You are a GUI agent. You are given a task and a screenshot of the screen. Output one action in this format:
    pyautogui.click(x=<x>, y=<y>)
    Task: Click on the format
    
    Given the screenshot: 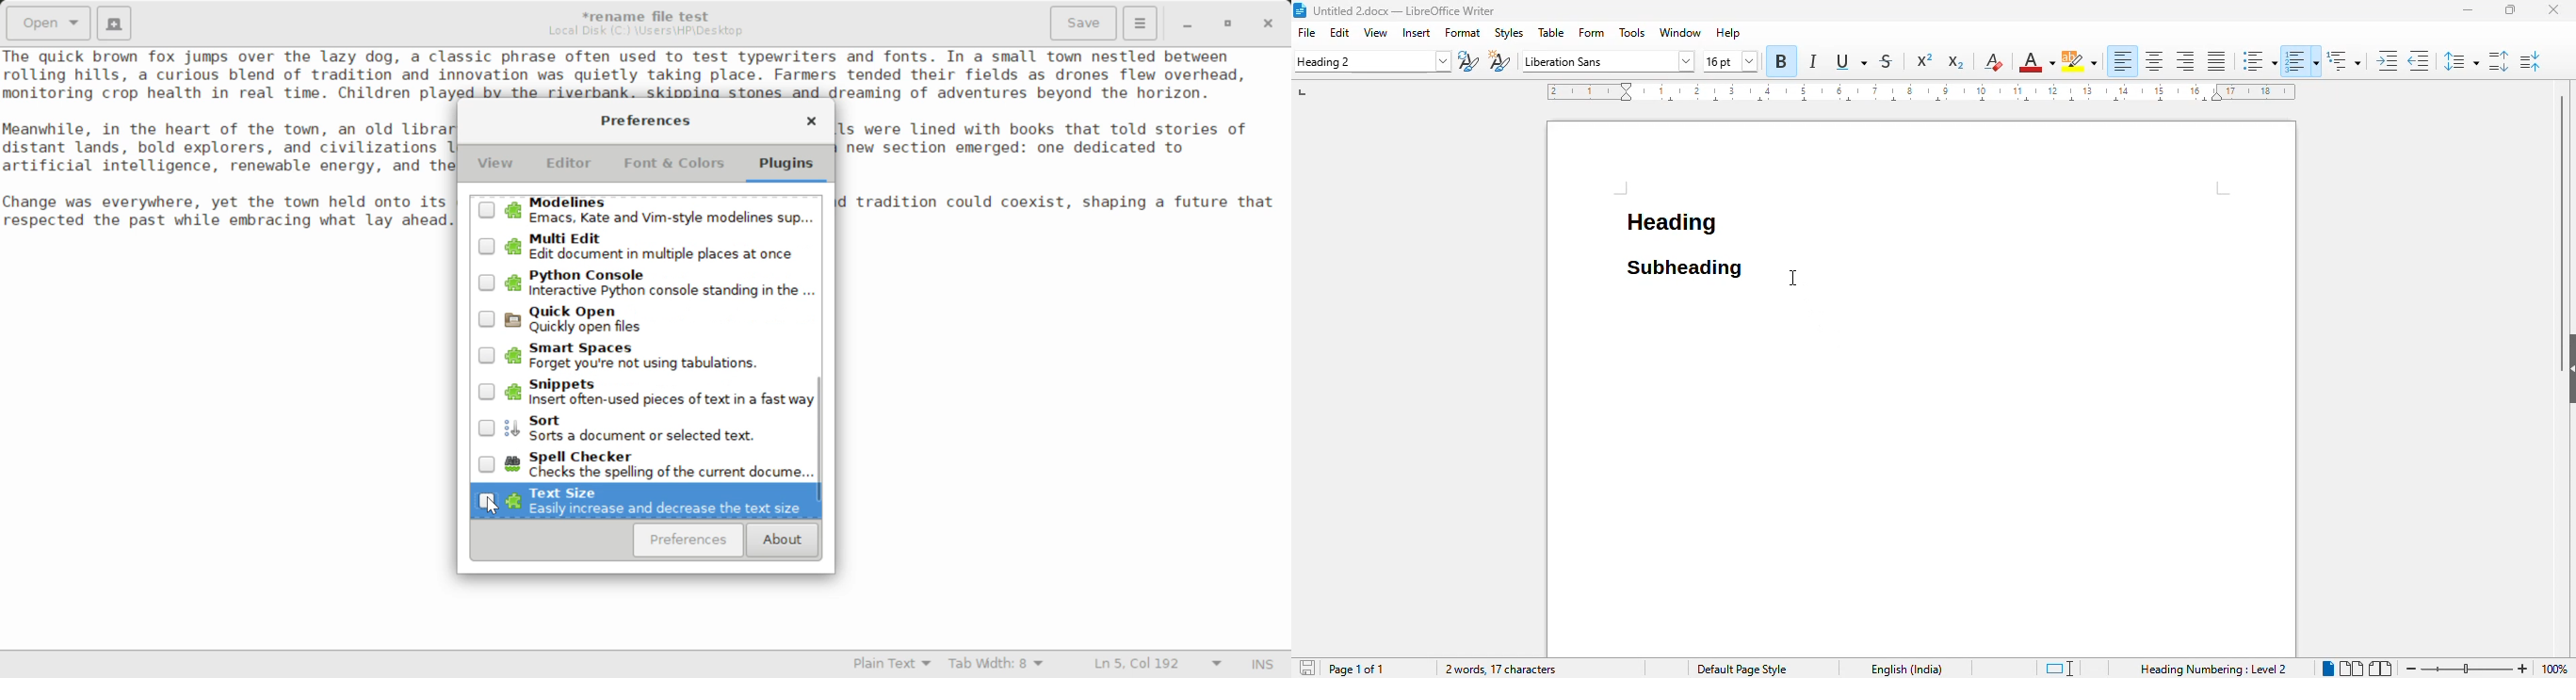 What is the action you would take?
    pyautogui.click(x=1463, y=33)
    